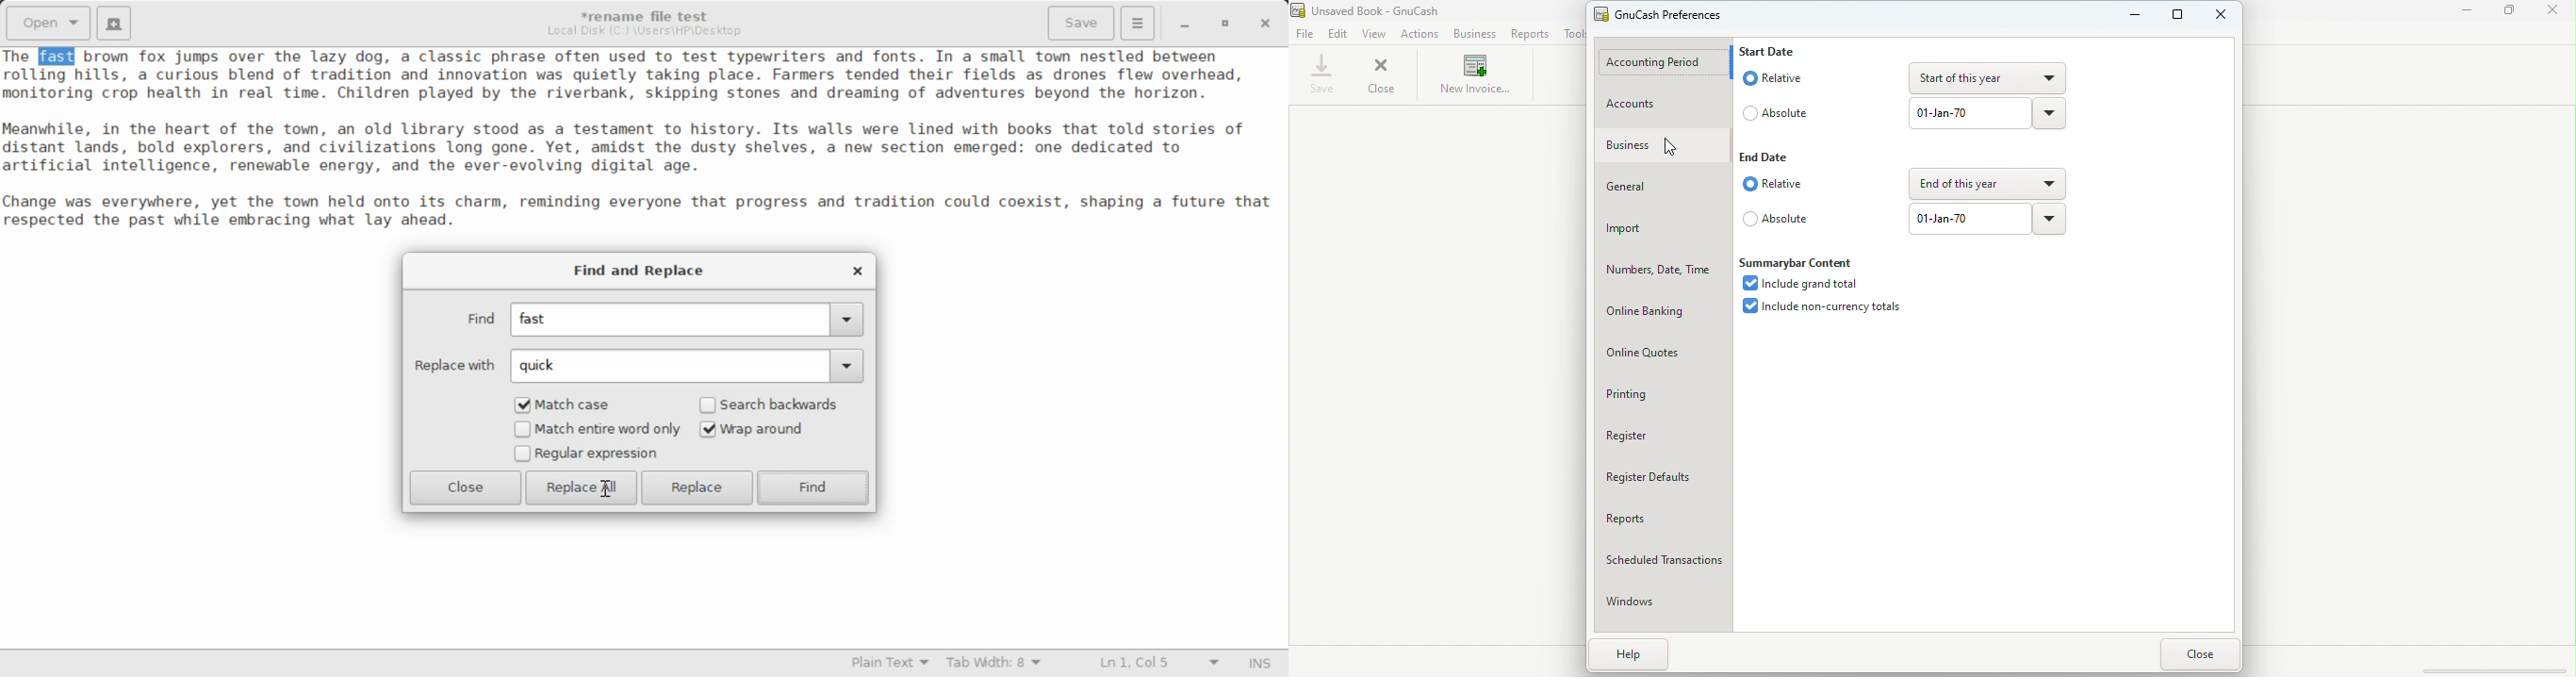  What do you see at coordinates (587, 455) in the screenshot?
I see `Regular expression ` at bounding box center [587, 455].